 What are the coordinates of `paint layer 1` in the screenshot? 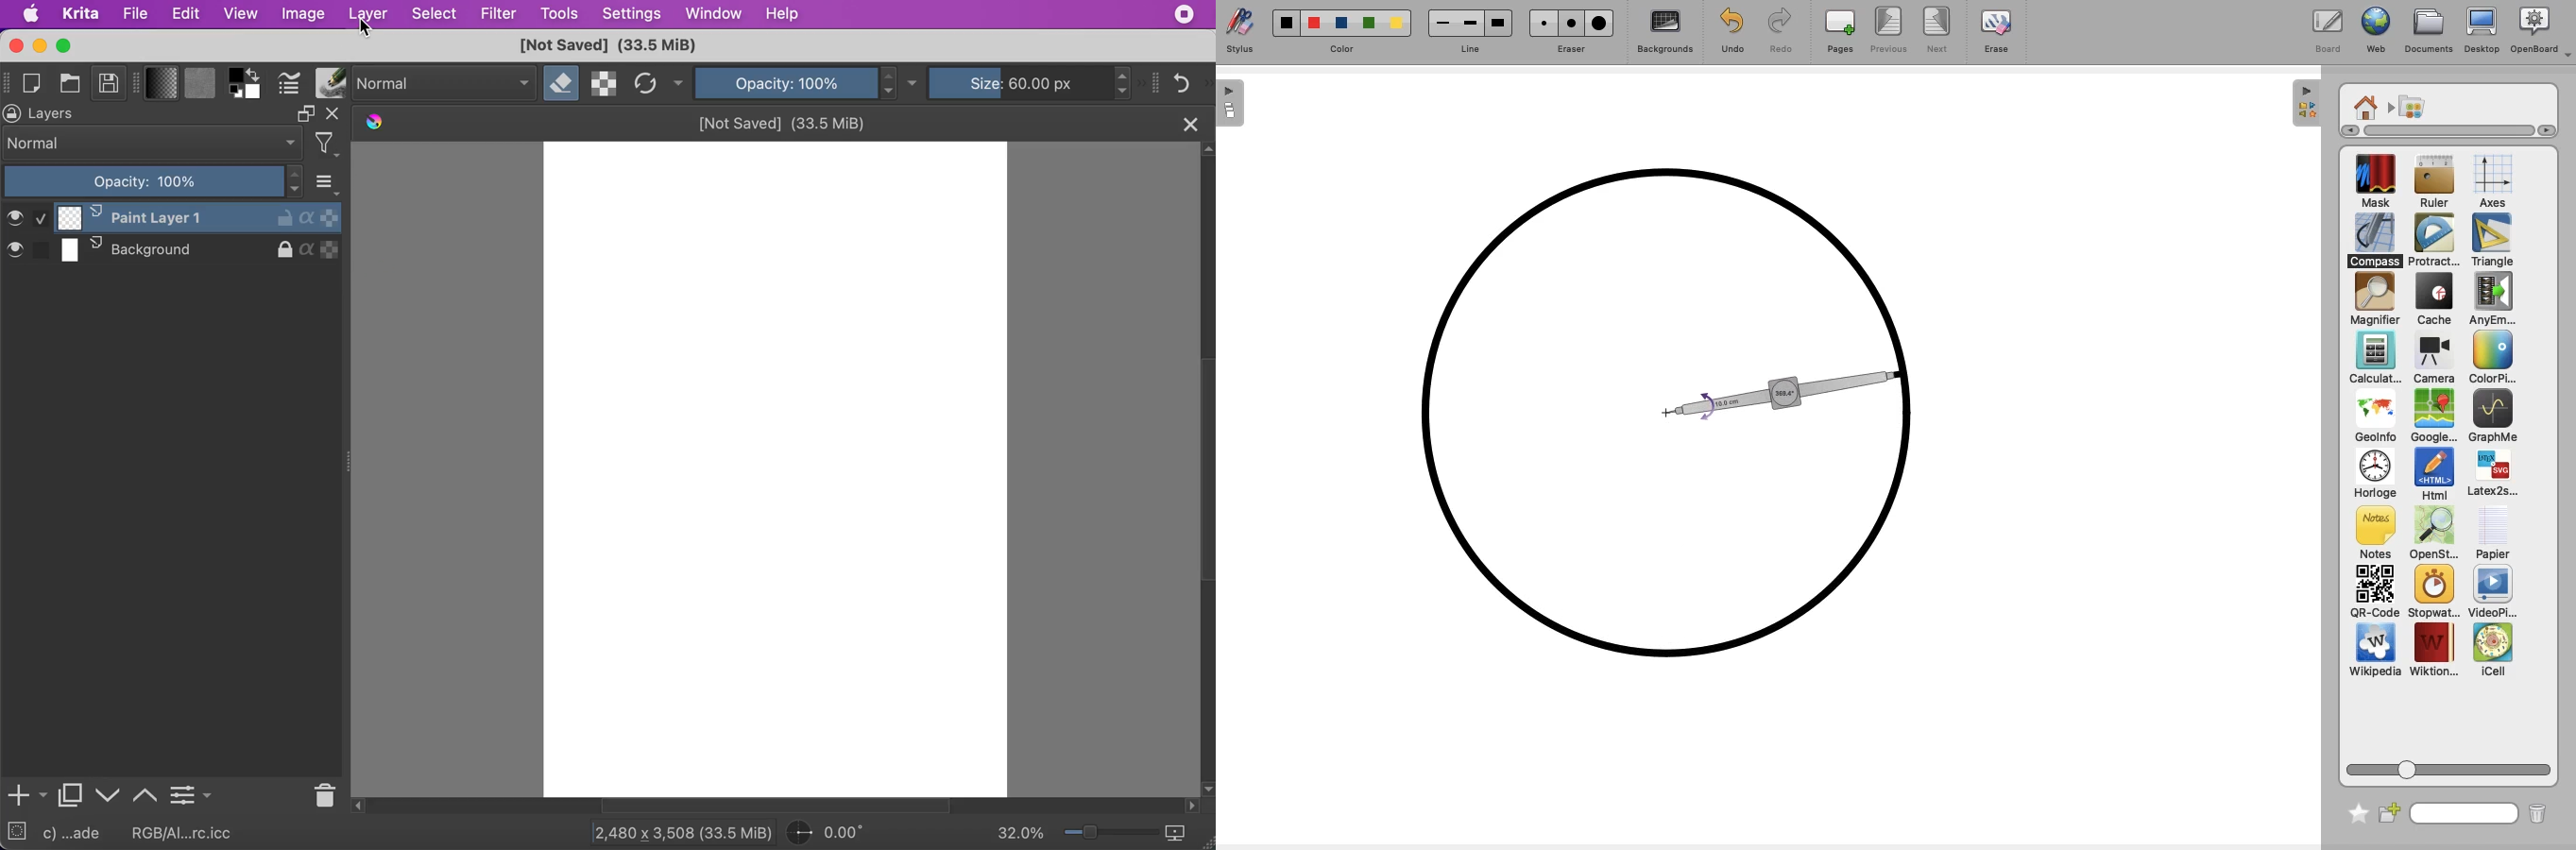 It's located at (174, 217).